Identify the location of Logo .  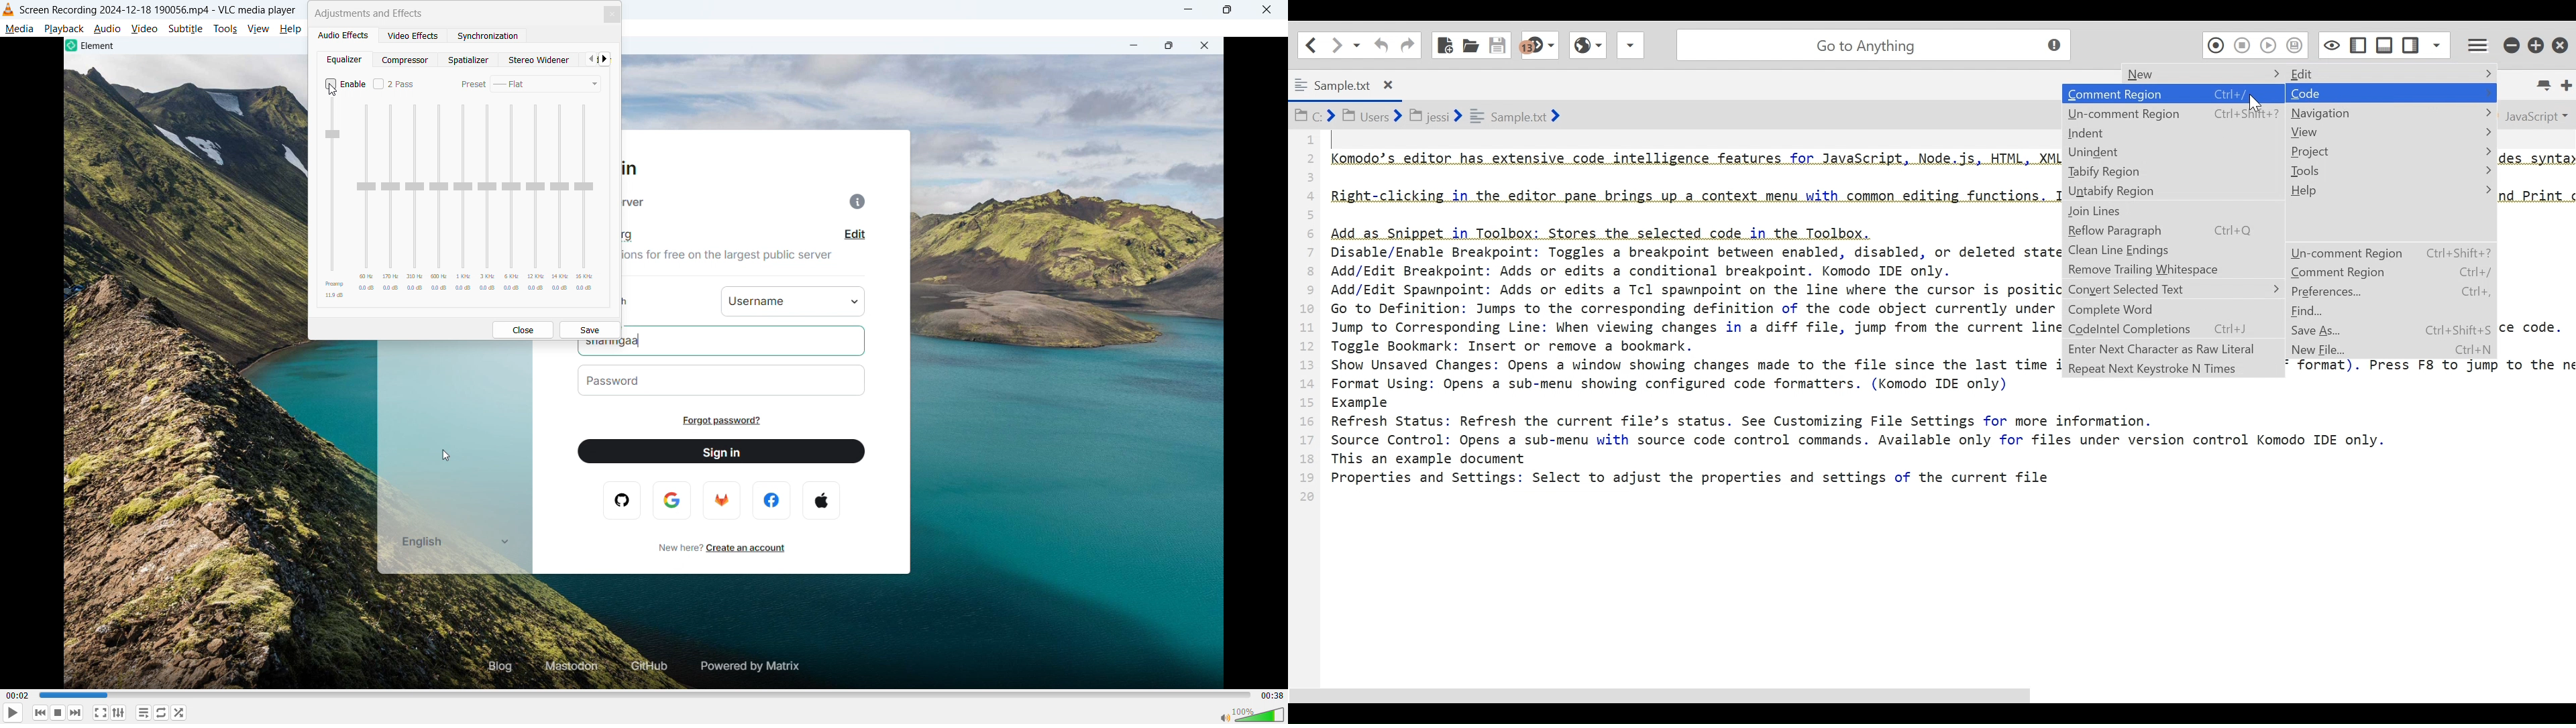
(9, 10).